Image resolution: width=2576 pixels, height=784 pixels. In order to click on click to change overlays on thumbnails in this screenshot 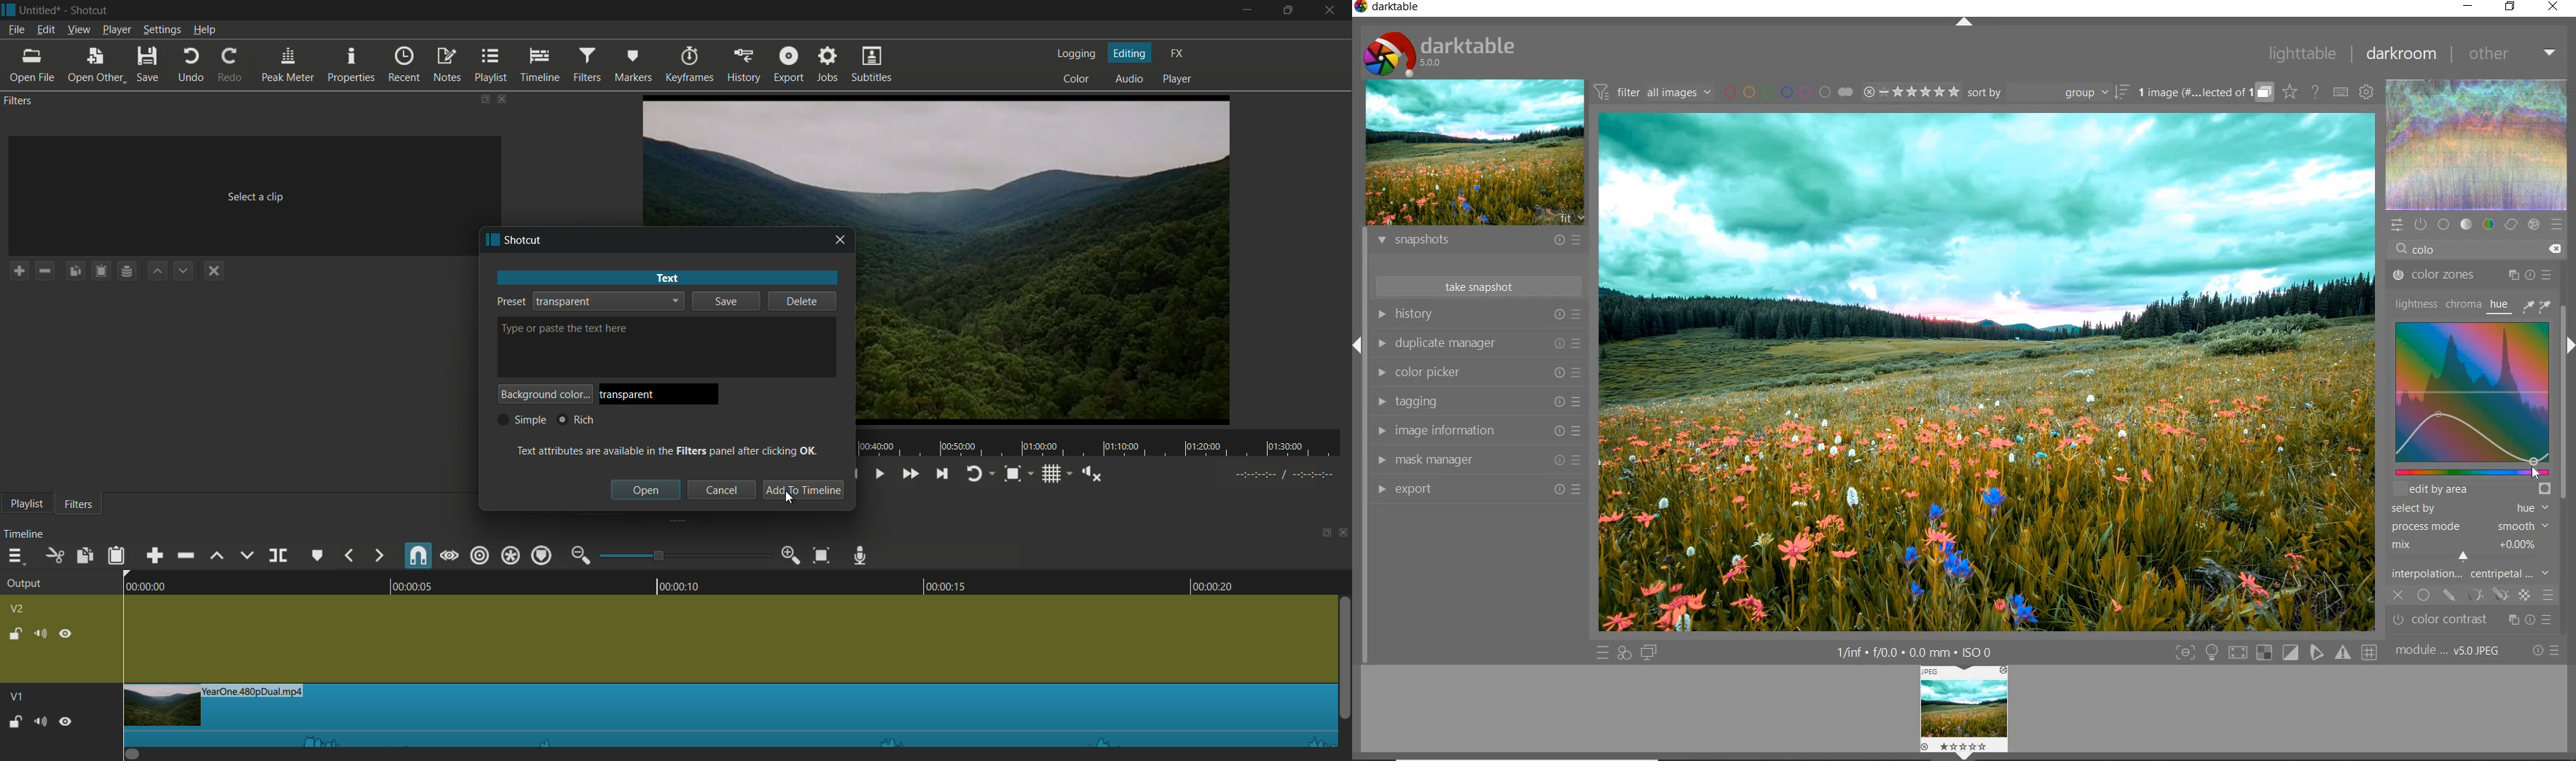, I will do `click(2288, 91)`.